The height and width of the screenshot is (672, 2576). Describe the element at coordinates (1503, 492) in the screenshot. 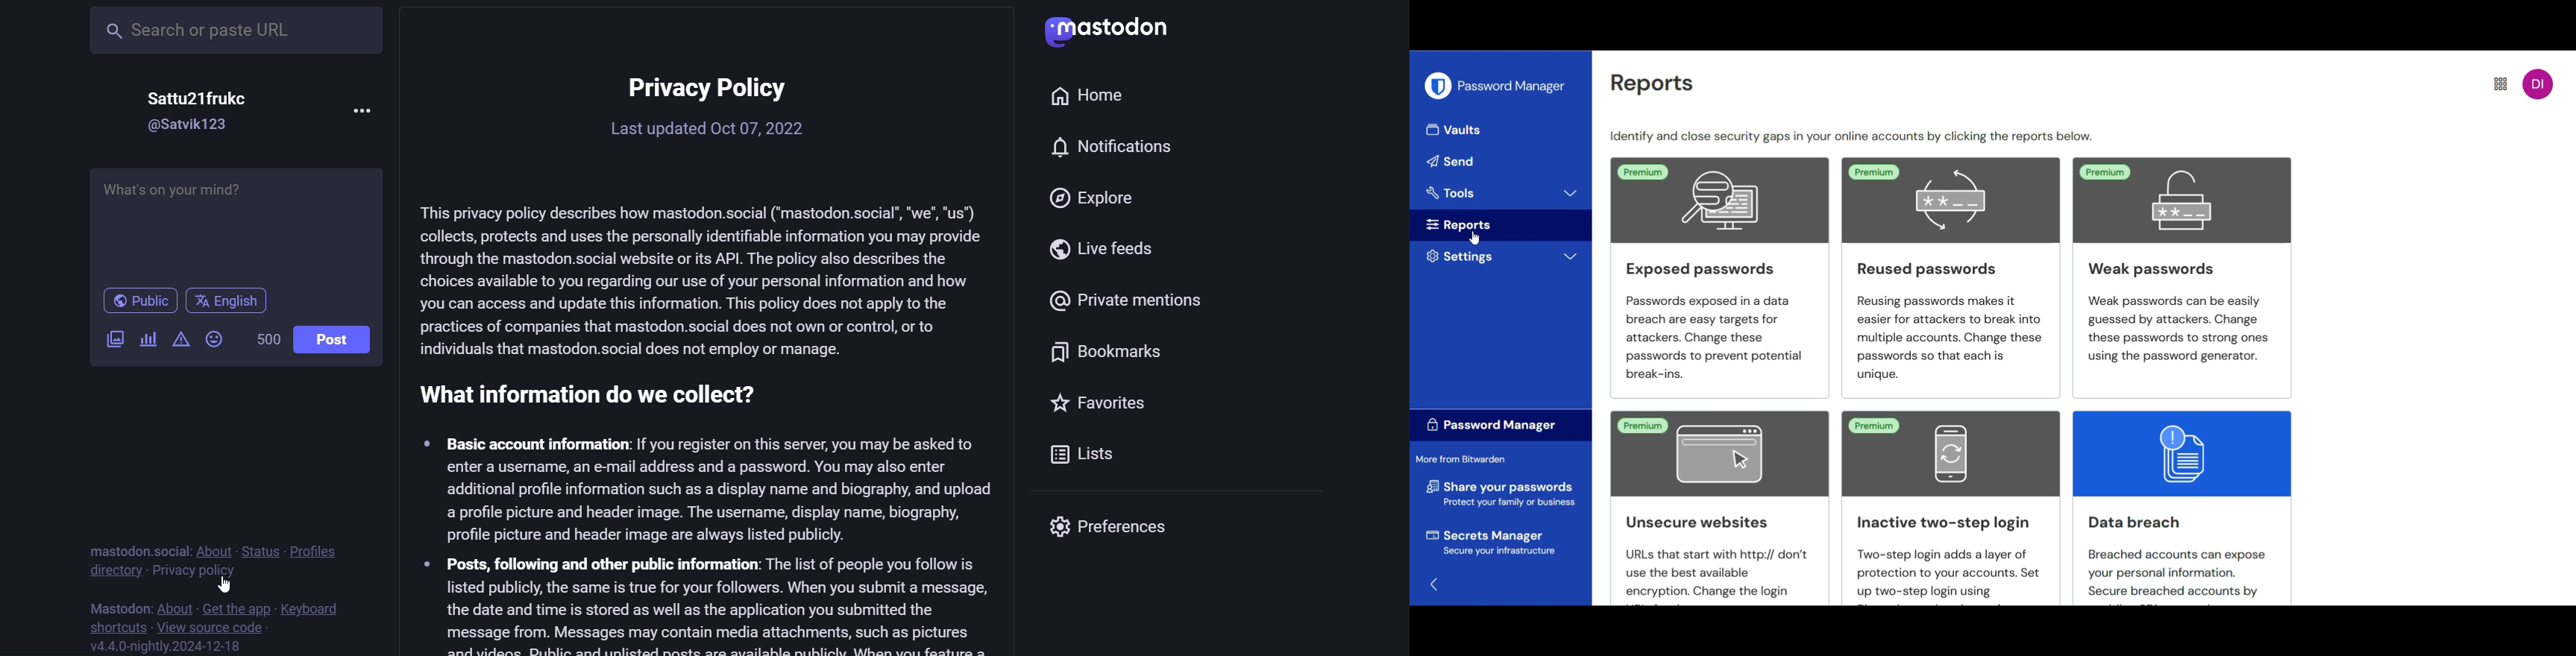

I see `share your password` at that location.